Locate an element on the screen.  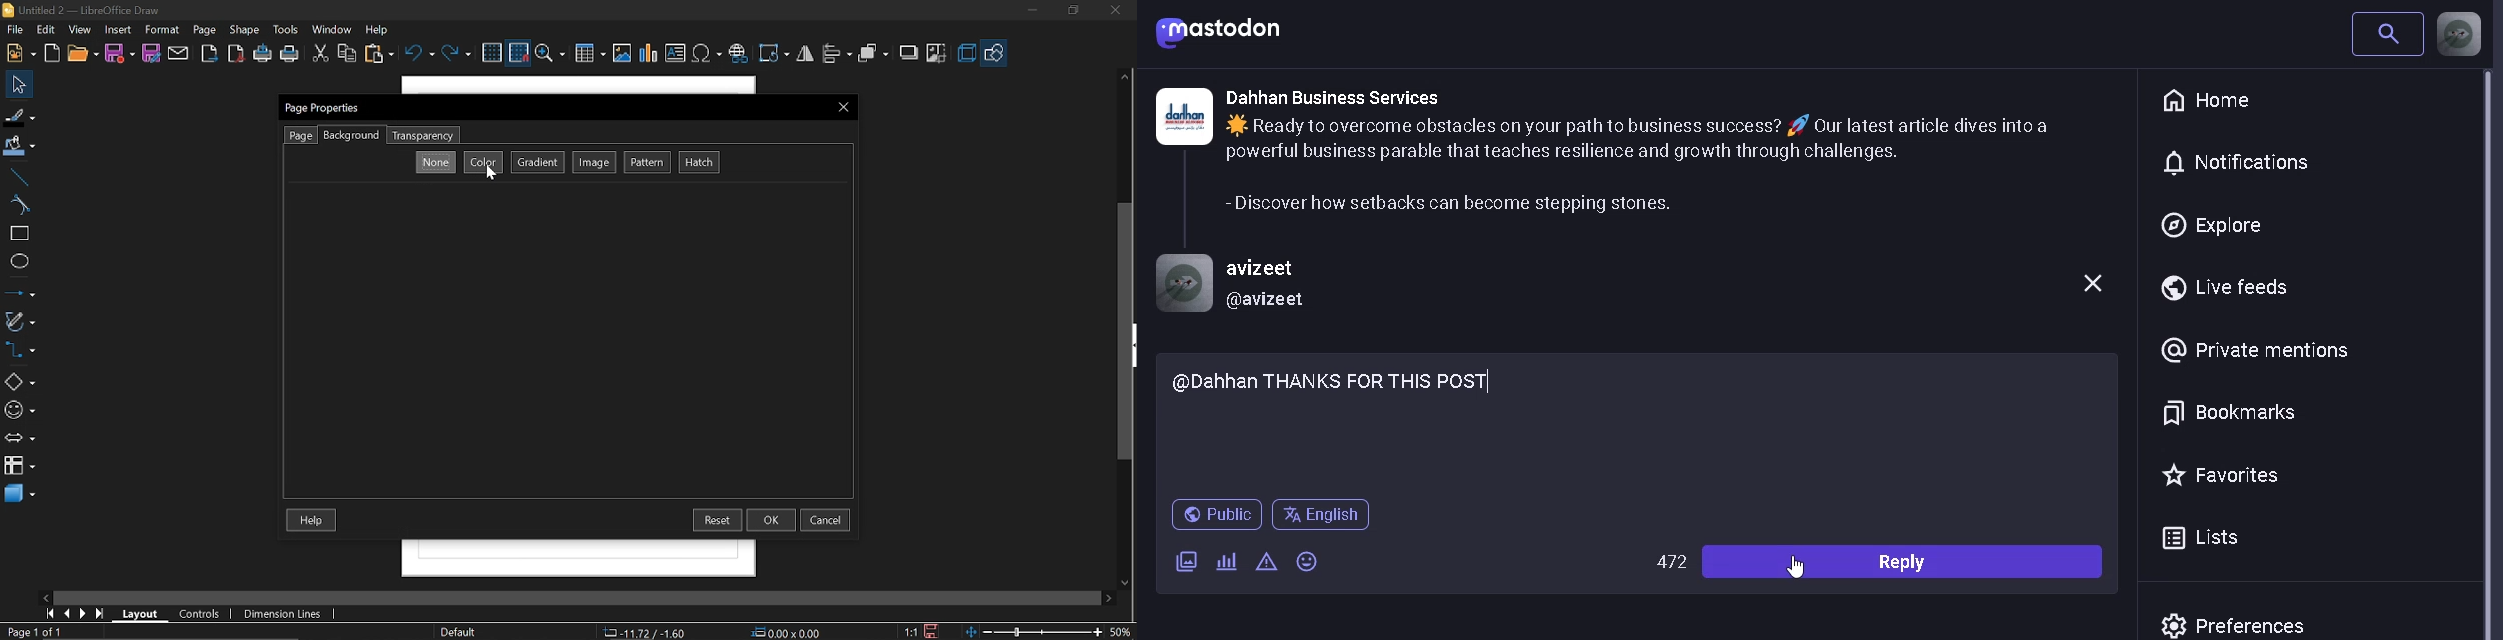
Move left is located at coordinates (44, 596).